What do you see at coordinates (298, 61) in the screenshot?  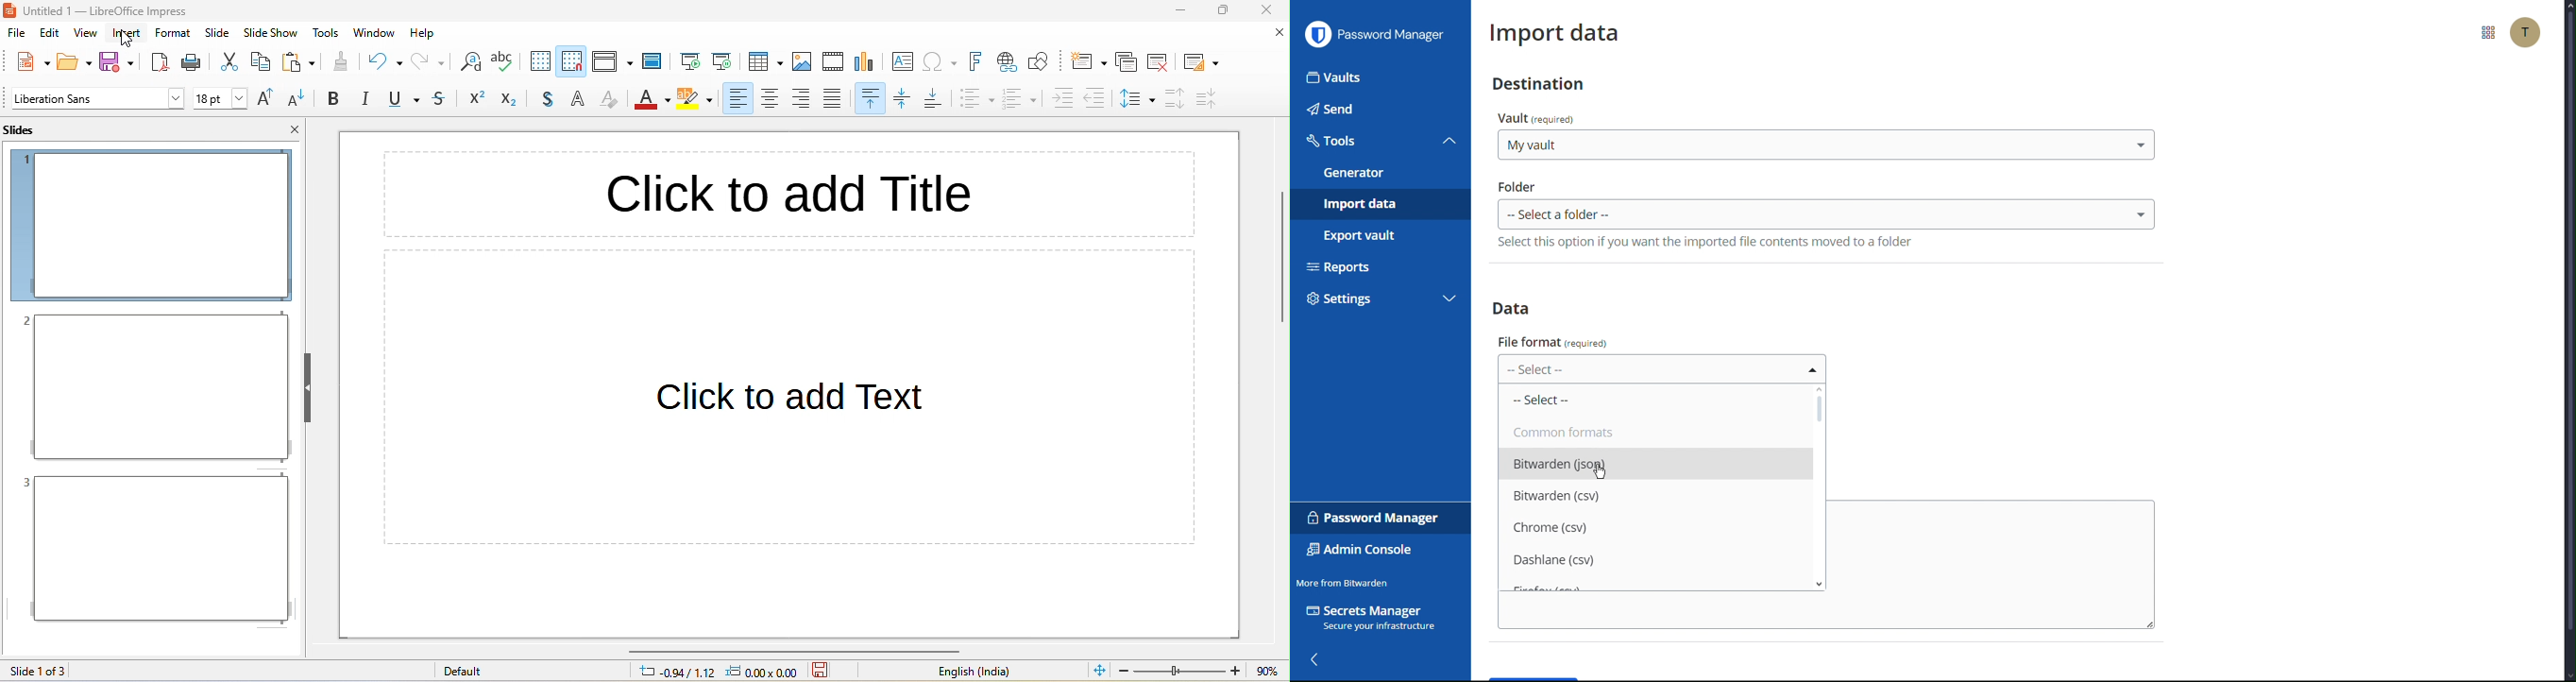 I see `paste` at bounding box center [298, 61].